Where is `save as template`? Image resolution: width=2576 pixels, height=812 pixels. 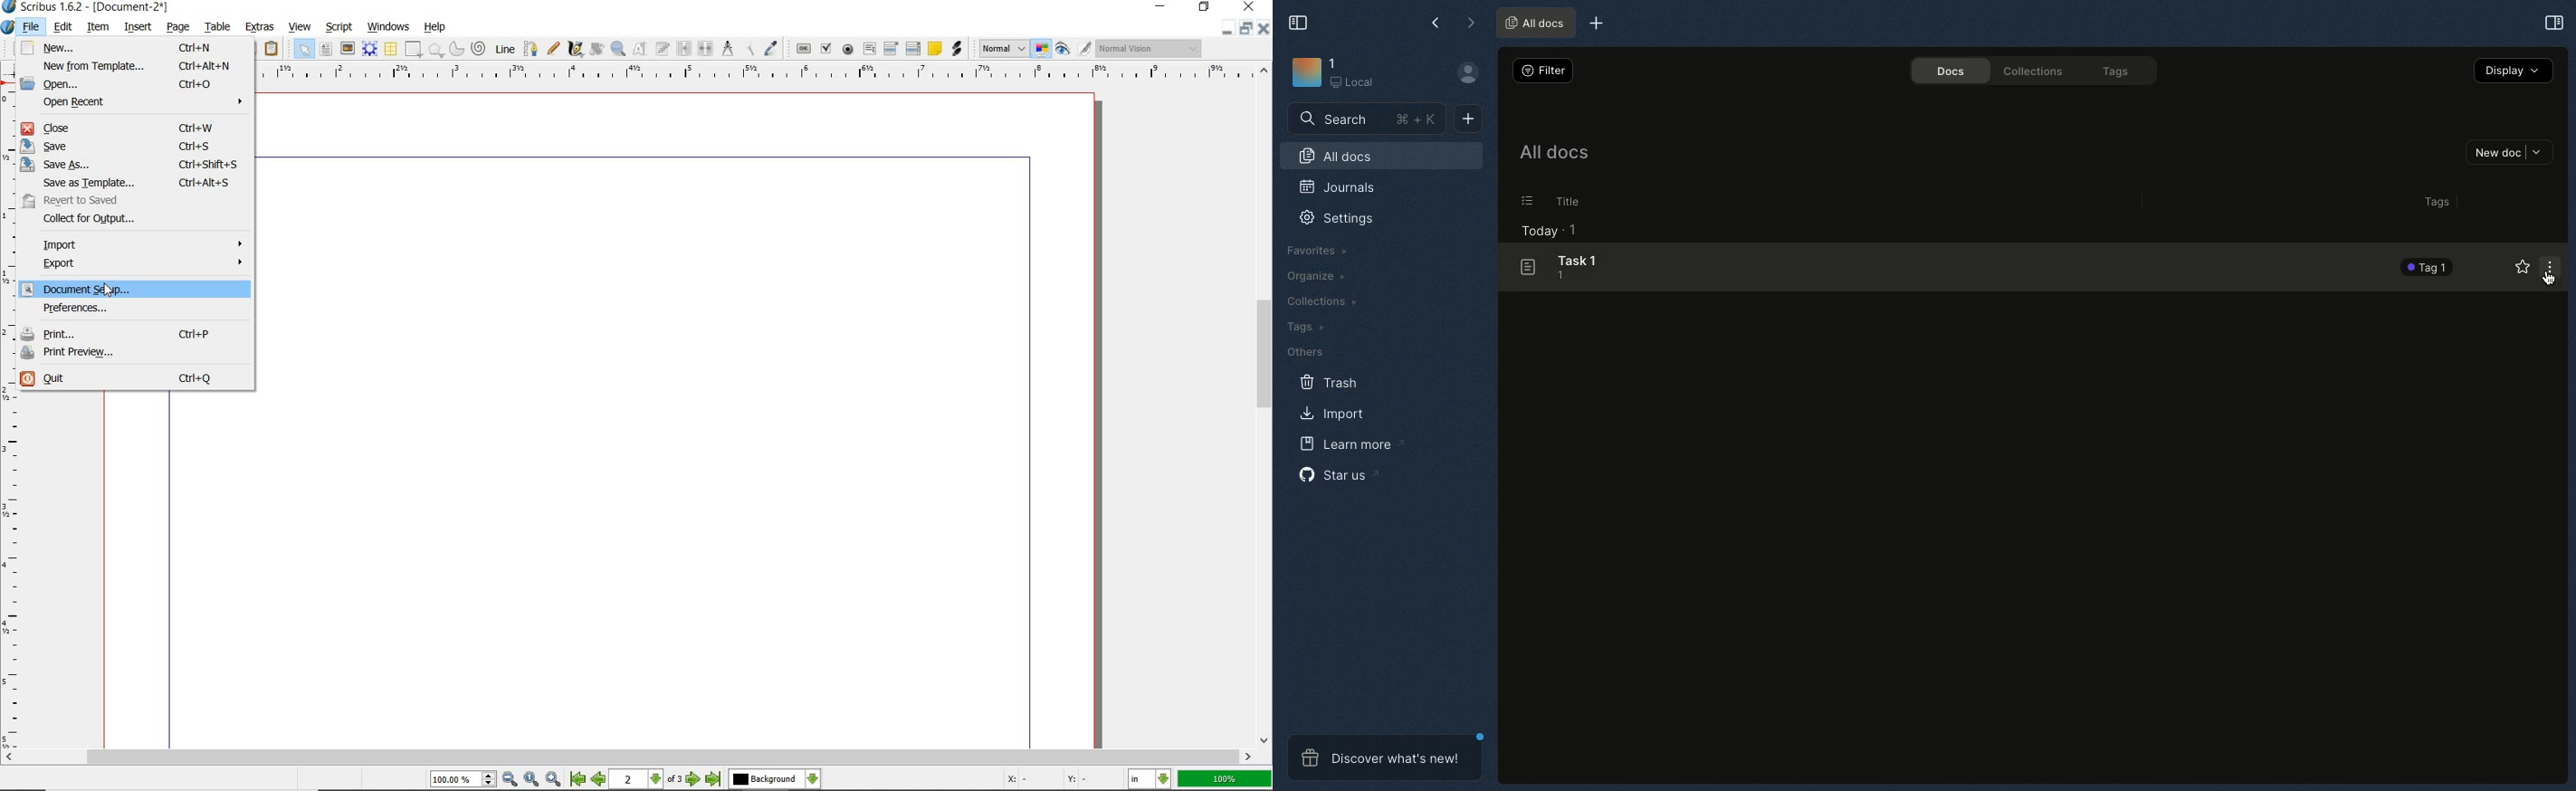
save as template is located at coordinates (136, 181).